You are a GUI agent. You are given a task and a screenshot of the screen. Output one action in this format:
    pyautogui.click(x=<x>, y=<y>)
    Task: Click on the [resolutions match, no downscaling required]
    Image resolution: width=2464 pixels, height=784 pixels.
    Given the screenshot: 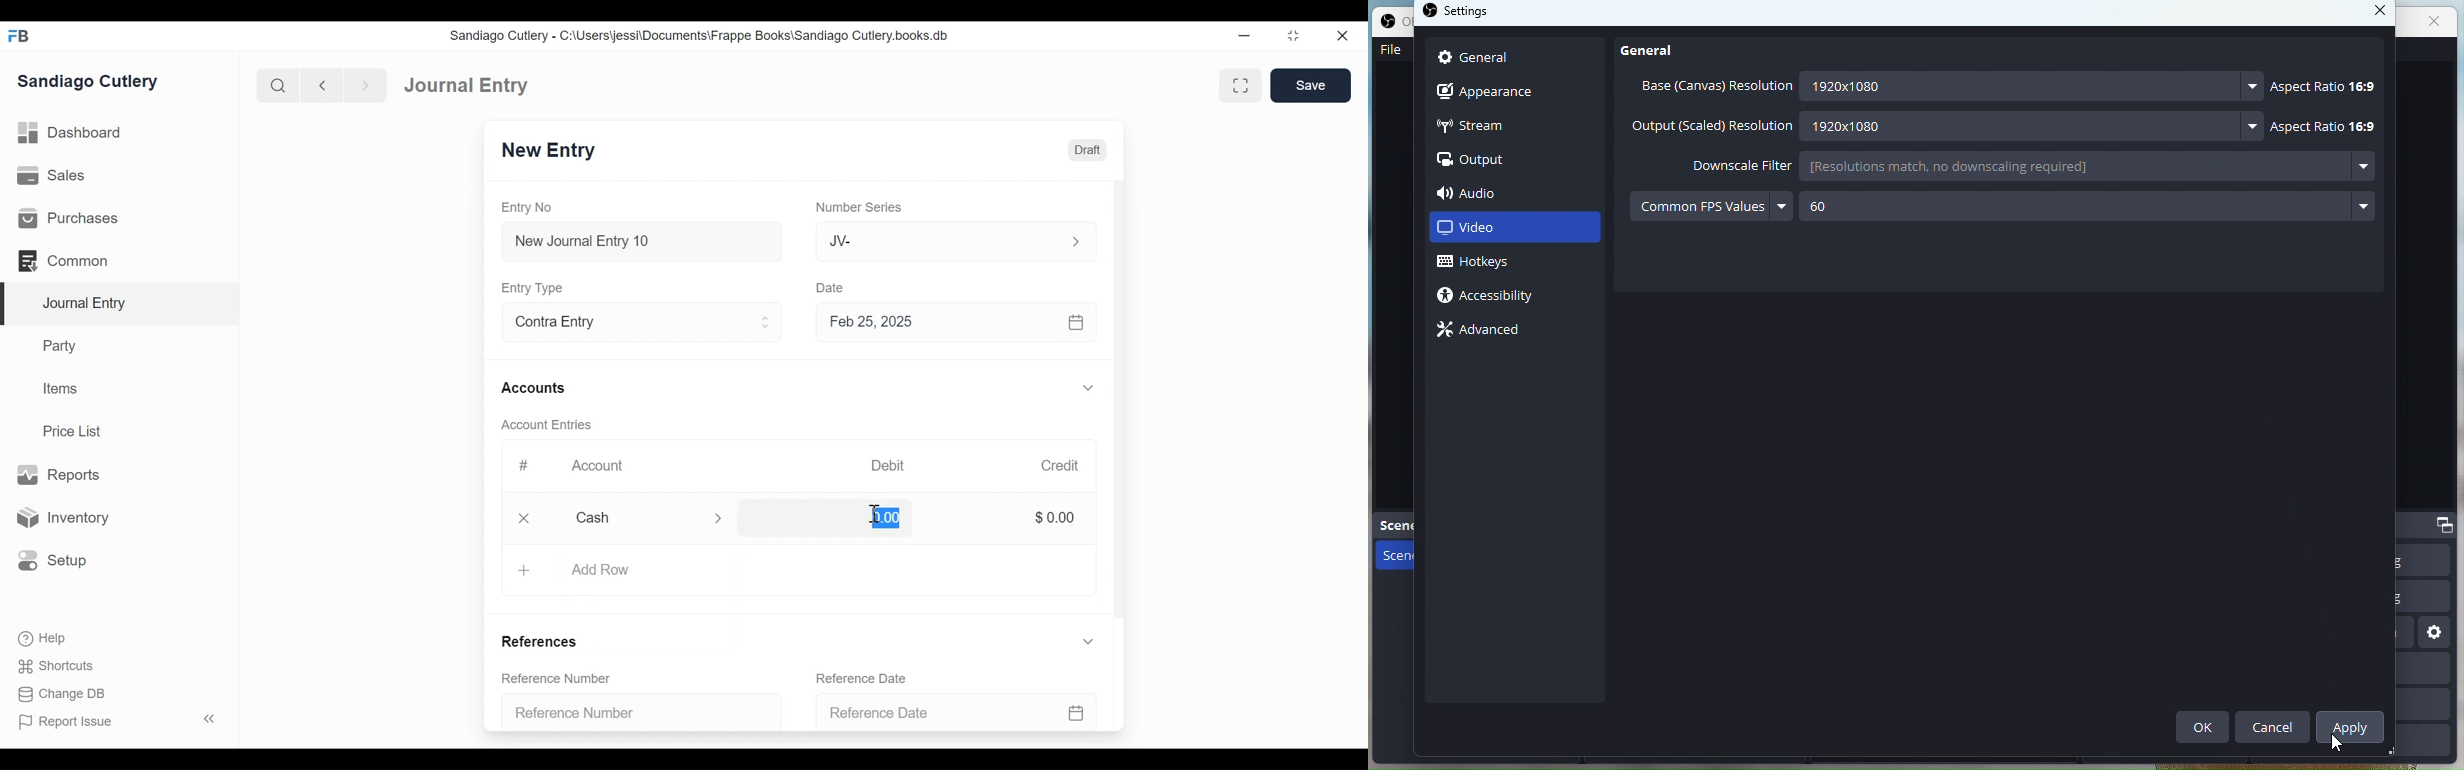 What is the action you would take?
    pyautogui.click(x=2014, y=165)
    